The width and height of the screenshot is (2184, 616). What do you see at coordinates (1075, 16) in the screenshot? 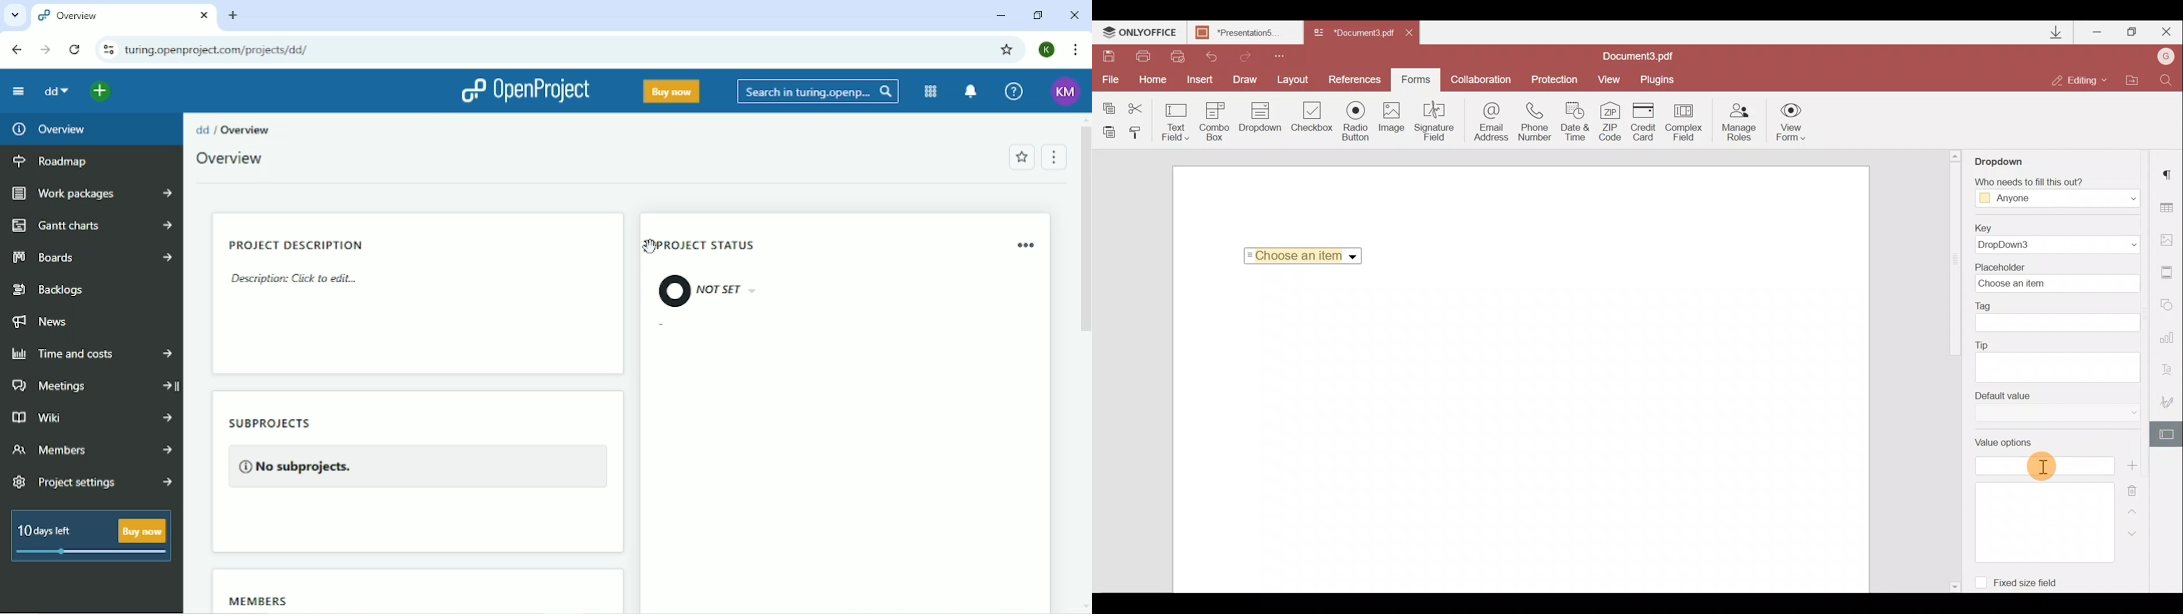
I see `Close` at bounding box center [1075, 16].